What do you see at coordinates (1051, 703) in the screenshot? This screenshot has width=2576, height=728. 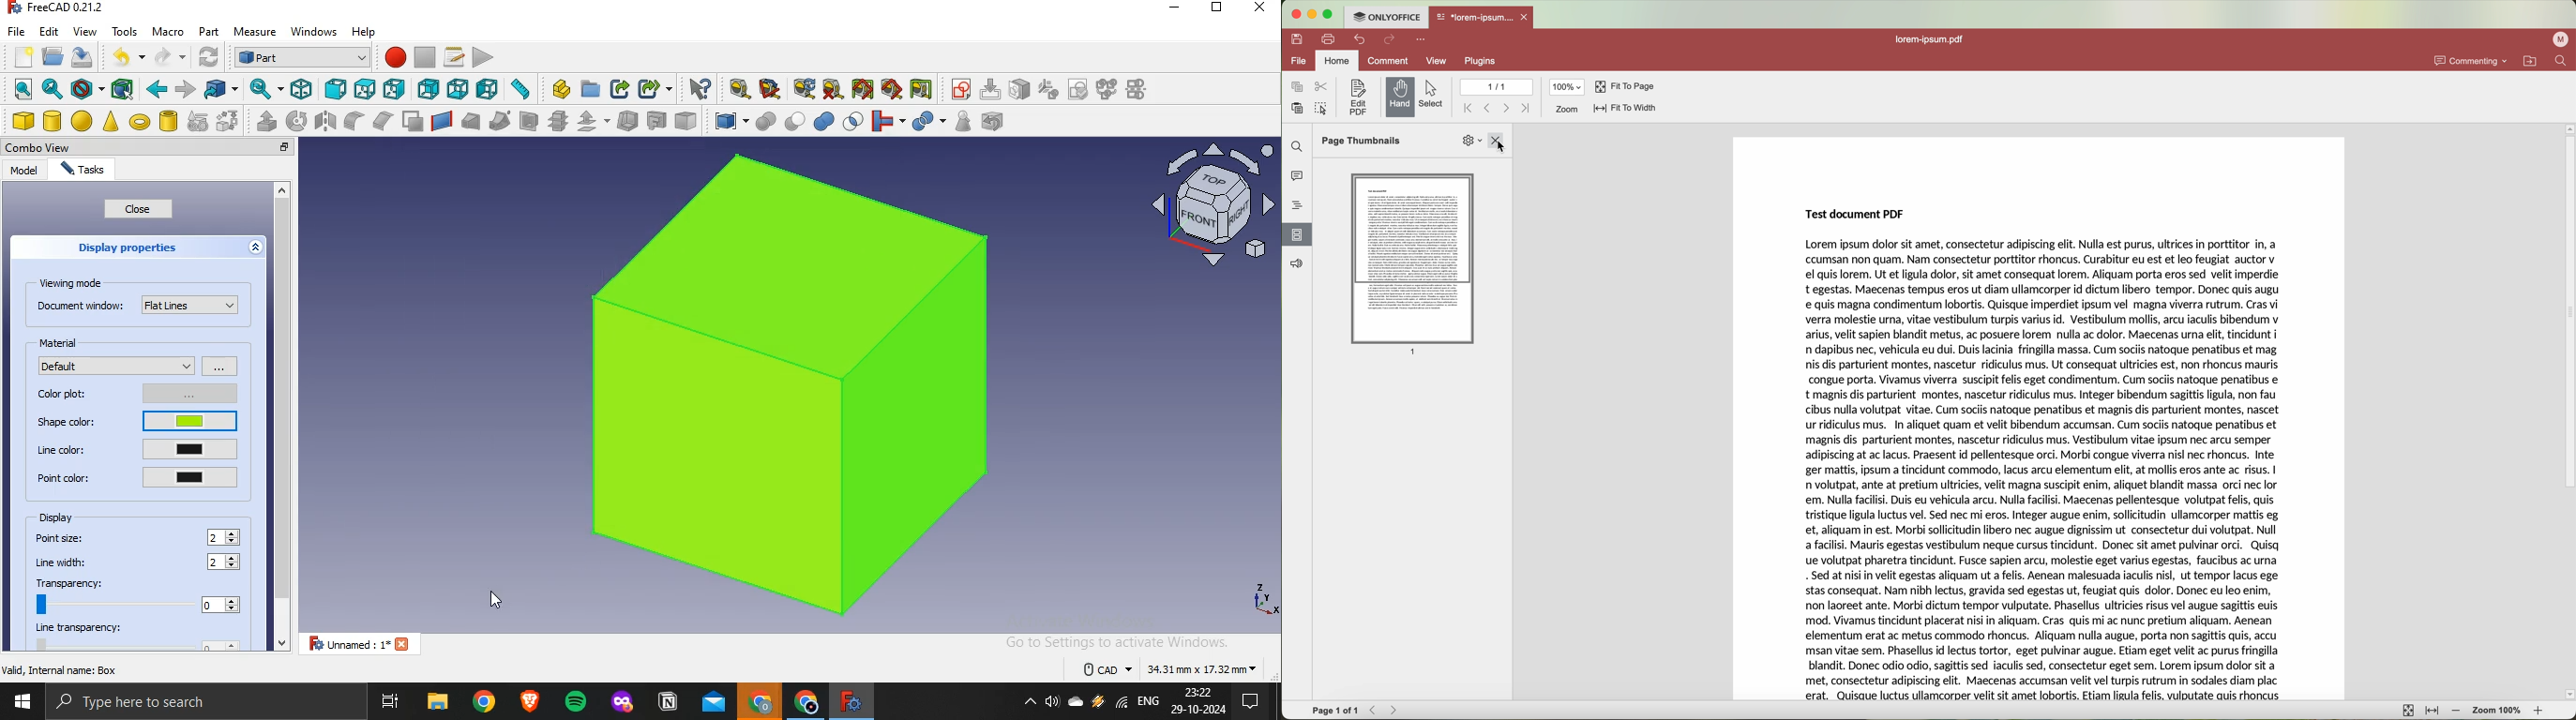 I see `volume` at bounding box center [1051, 703].